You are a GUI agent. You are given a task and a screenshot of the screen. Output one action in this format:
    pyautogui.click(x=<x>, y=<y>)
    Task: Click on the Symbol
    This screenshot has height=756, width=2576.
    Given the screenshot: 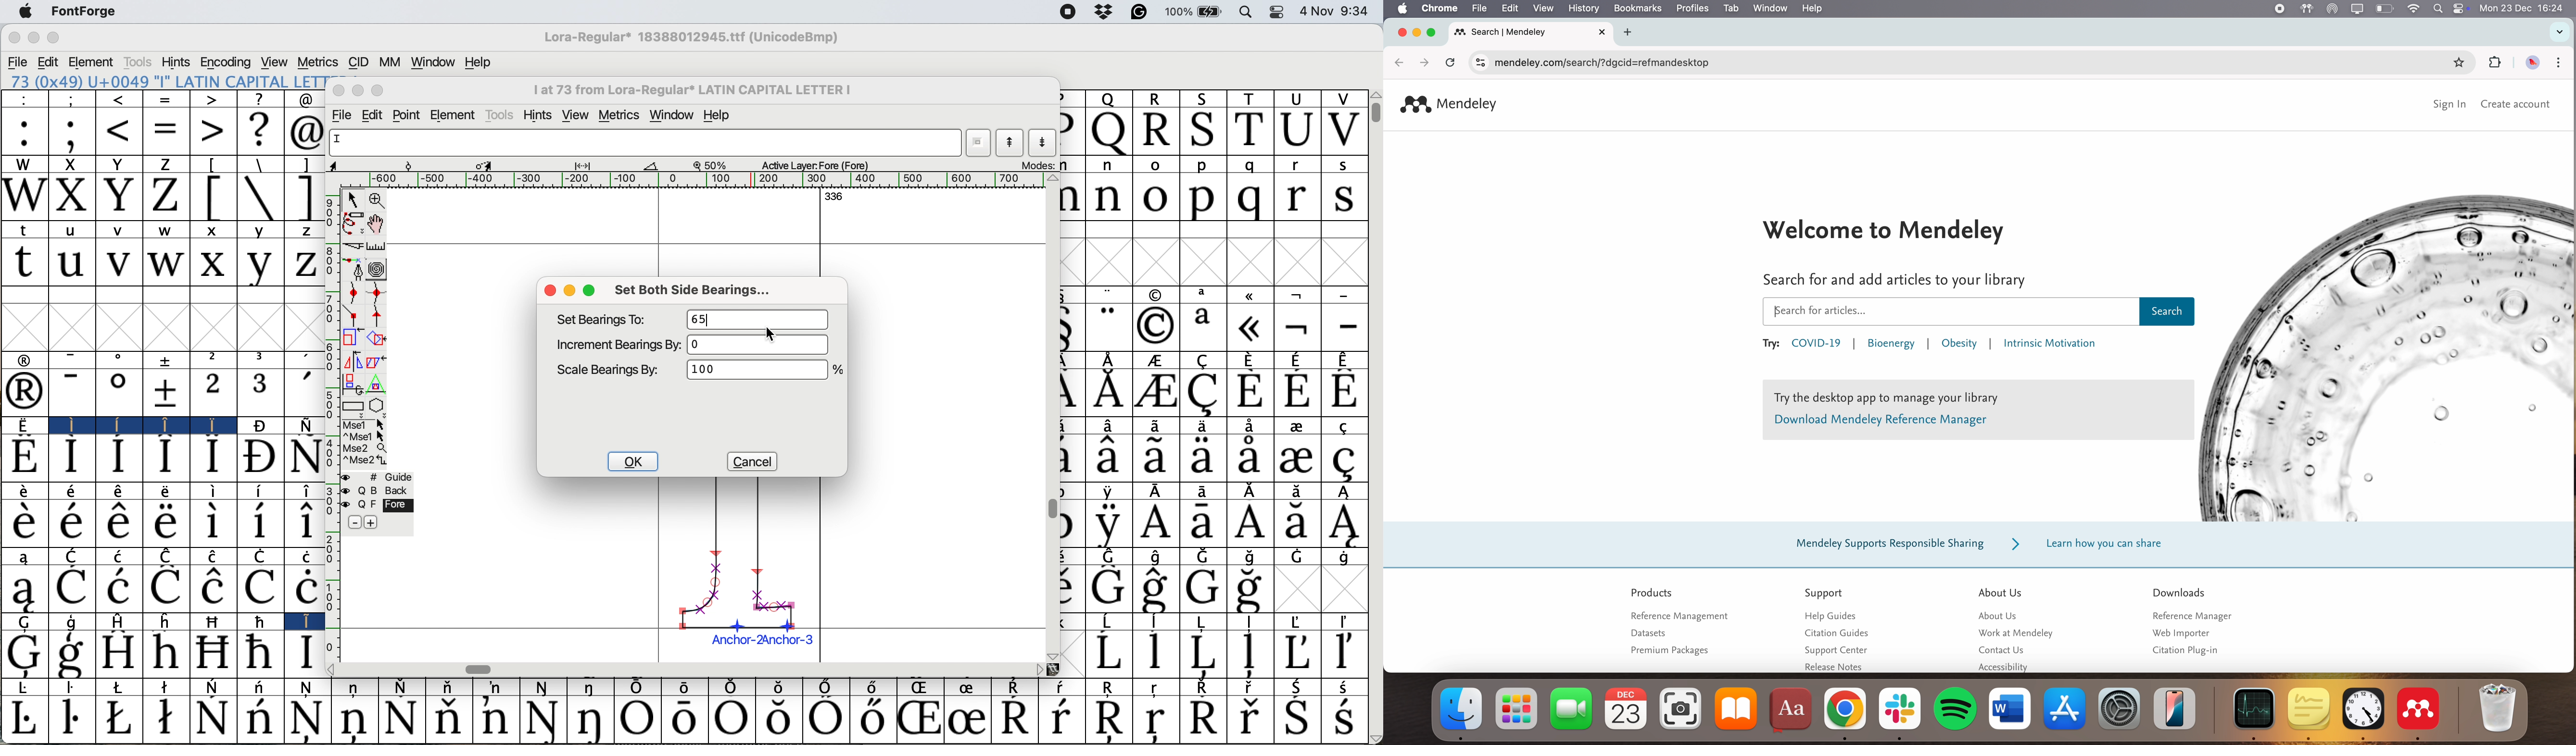 What is the action you would take?
    pyautogui.click(x=1251, y=557)
    